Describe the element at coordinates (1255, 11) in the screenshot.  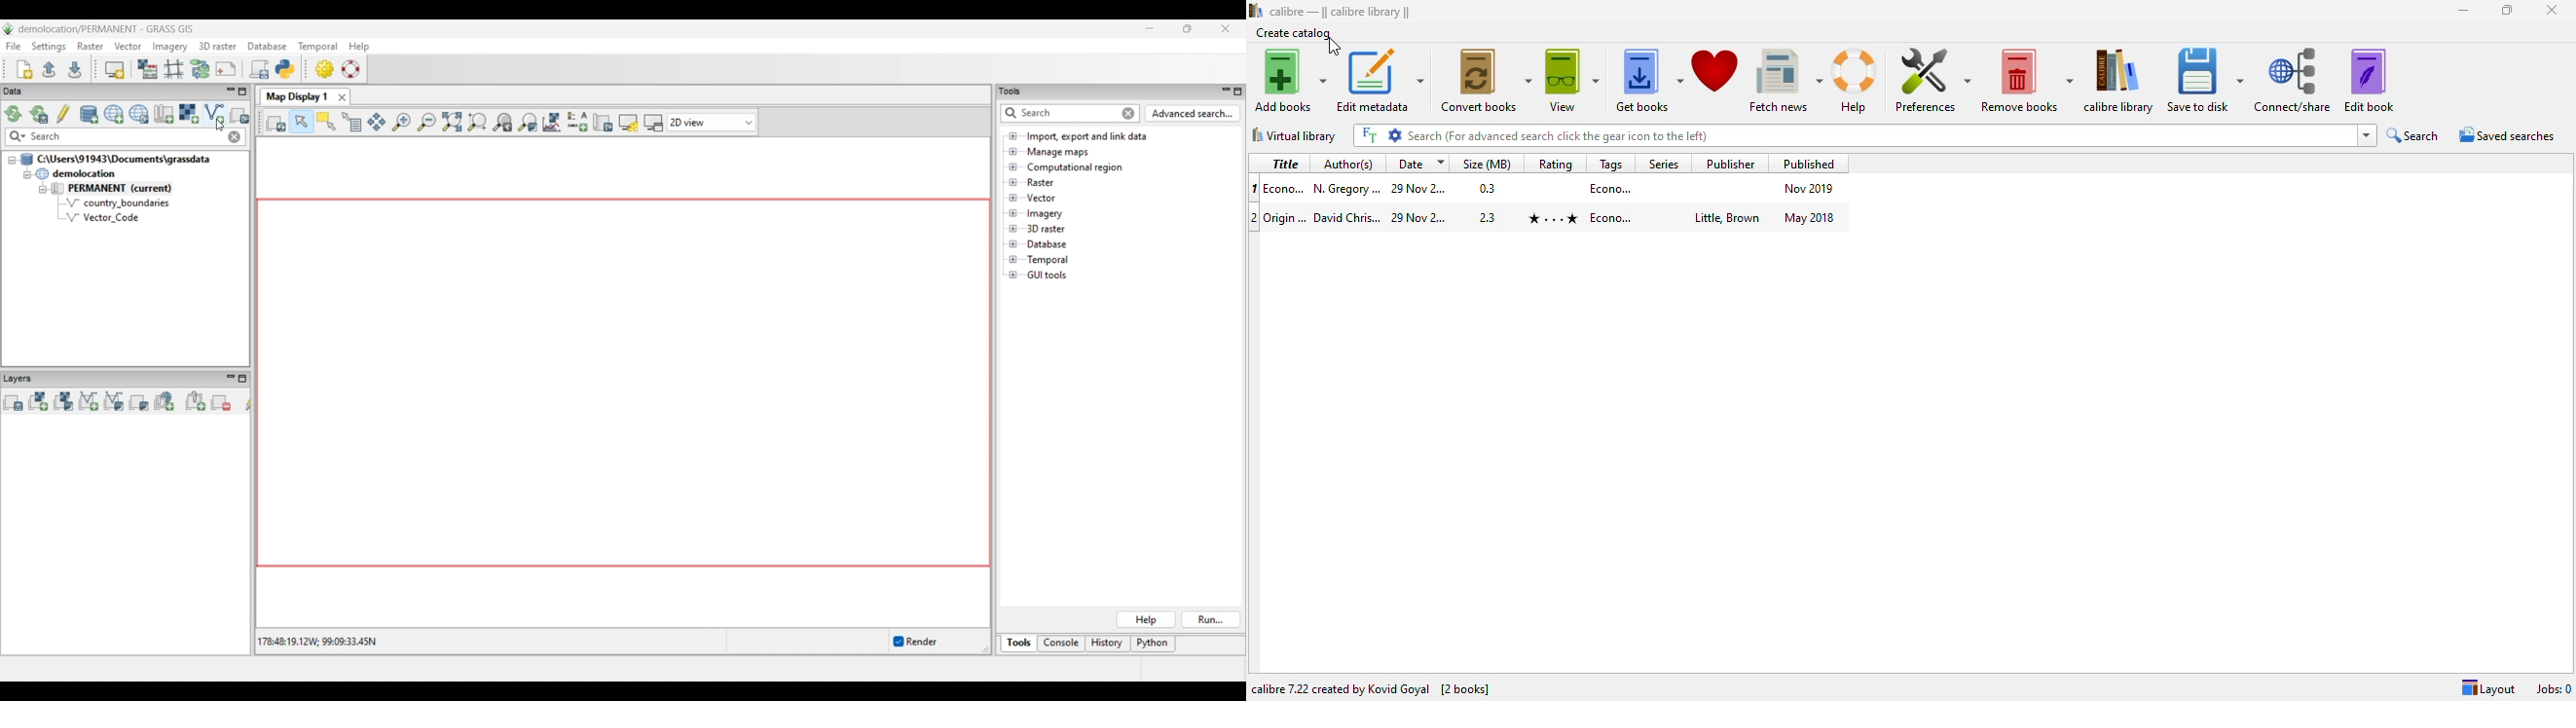
I see `logo` at that location.